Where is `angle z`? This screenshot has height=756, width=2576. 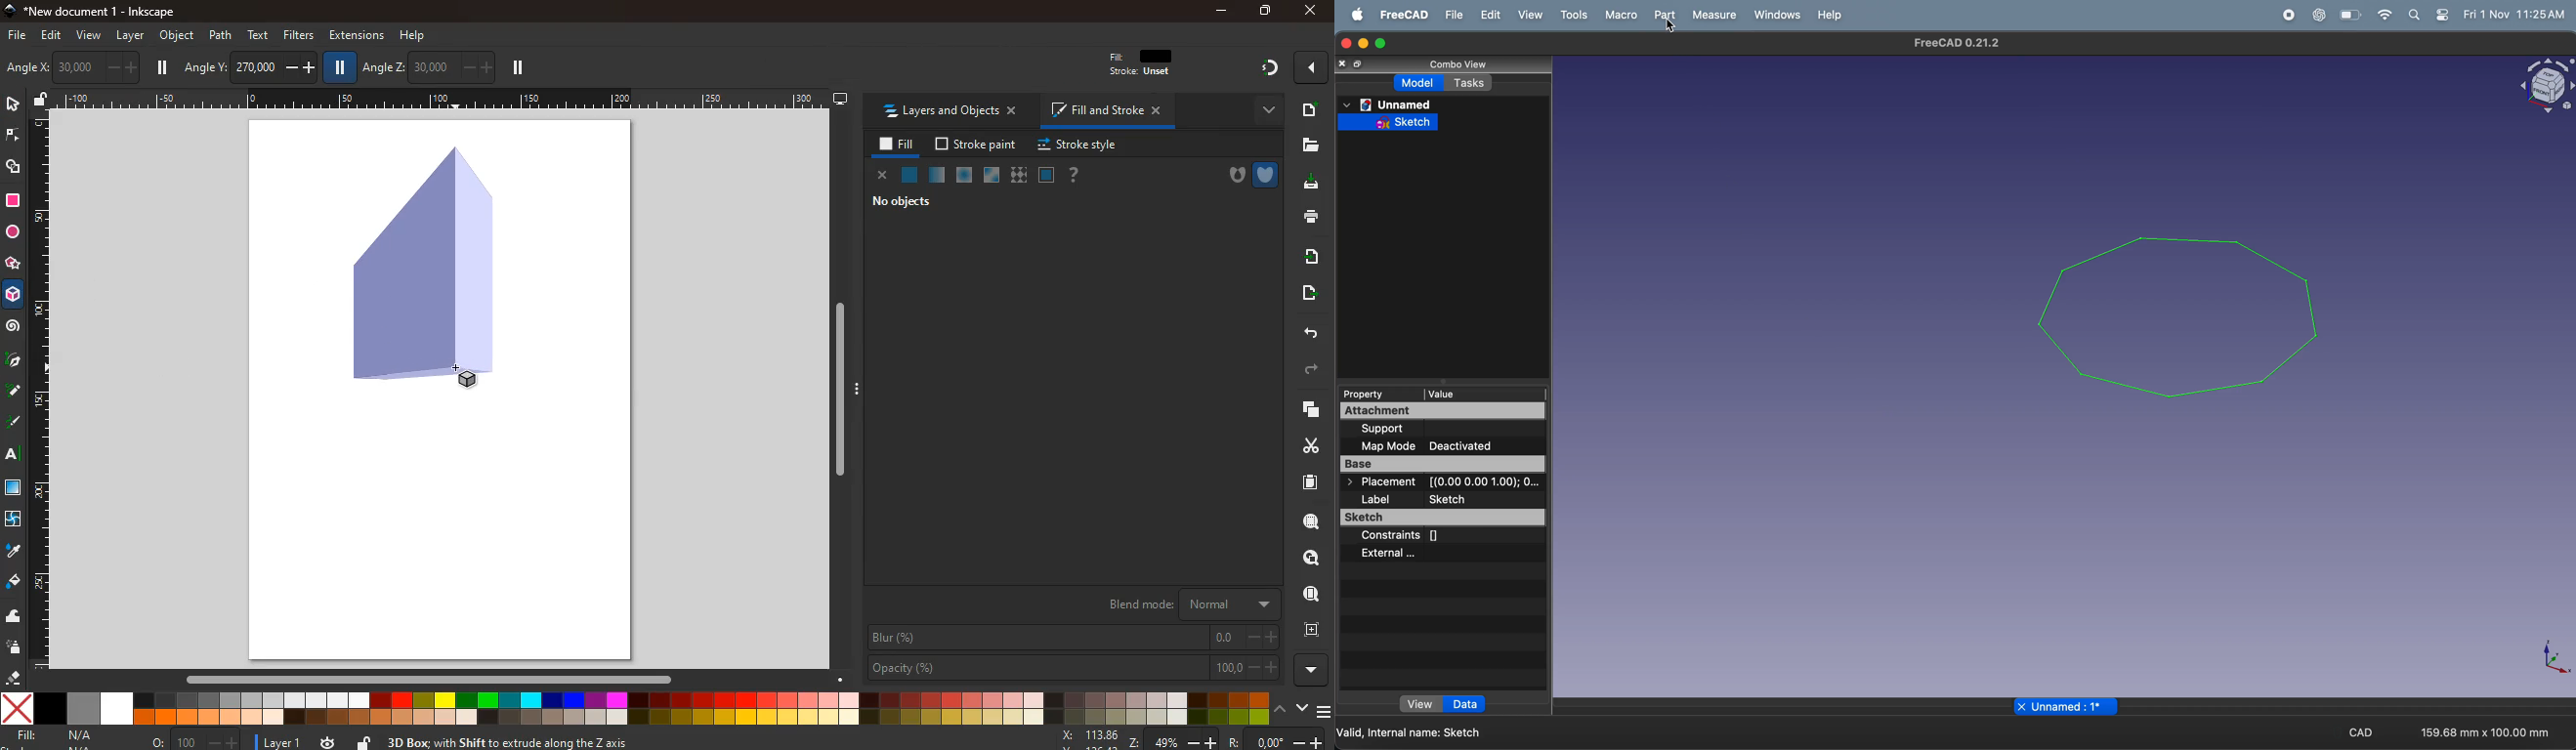
angle z is located at coordinates (427, 66).